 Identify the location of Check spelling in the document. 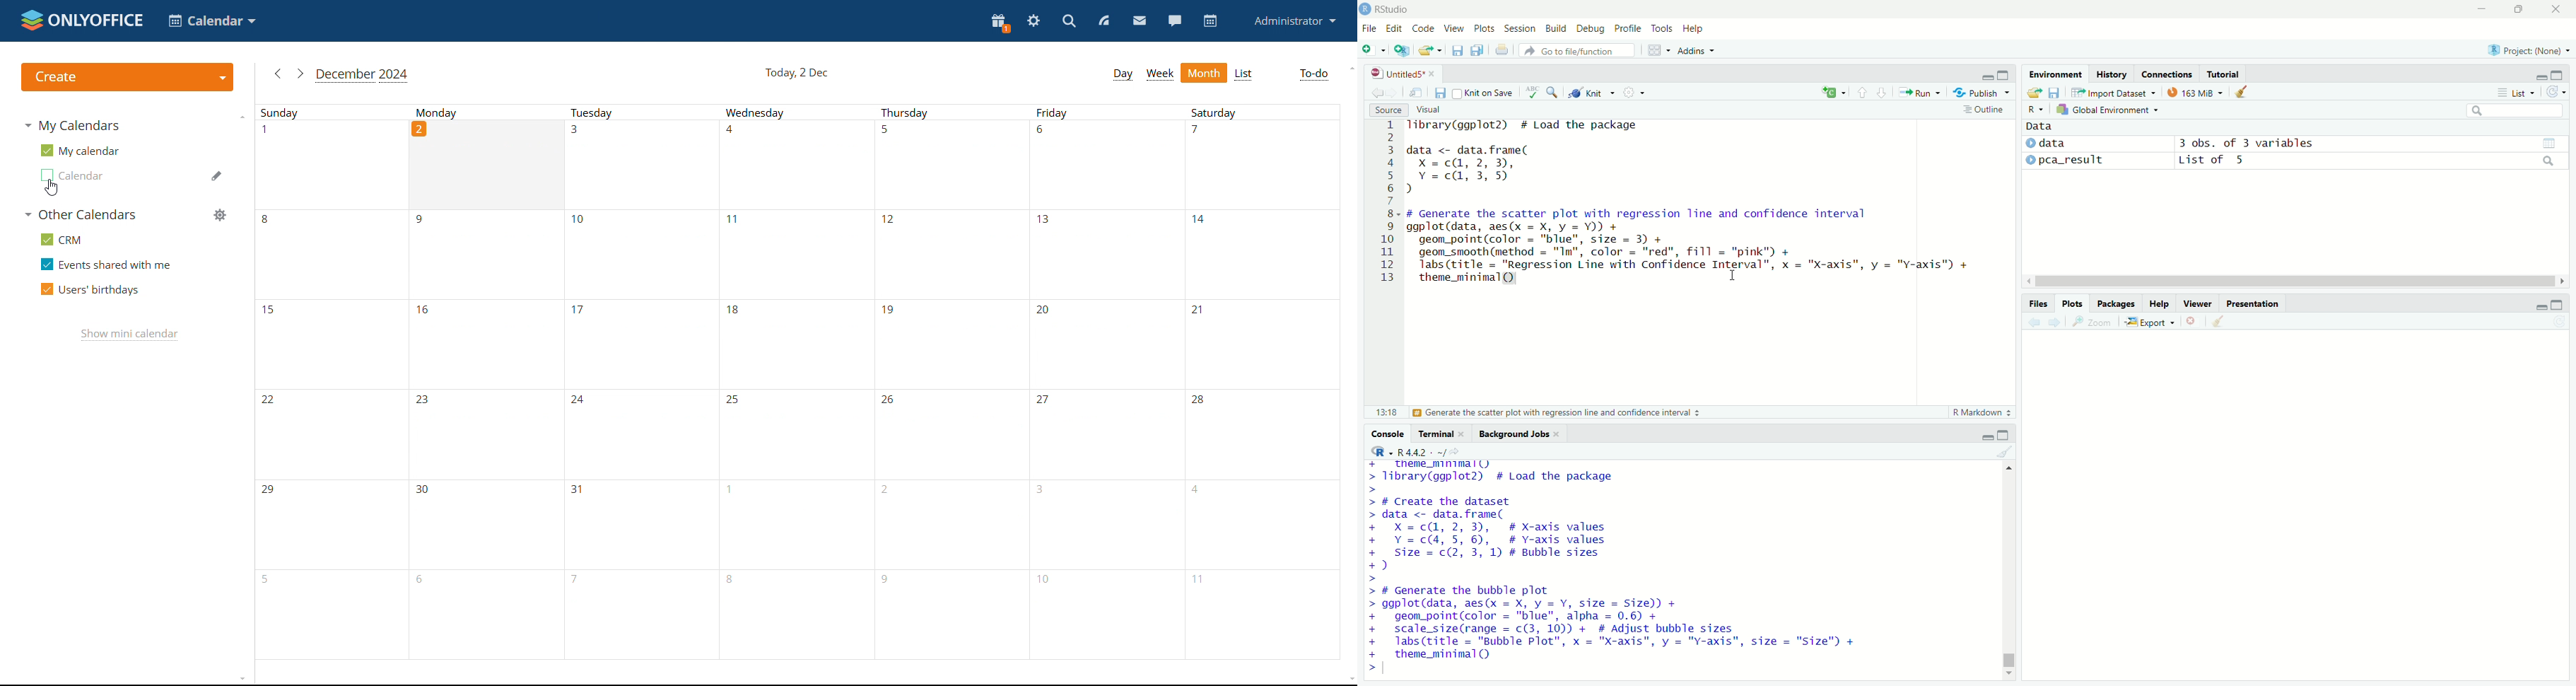
(1531, 92).